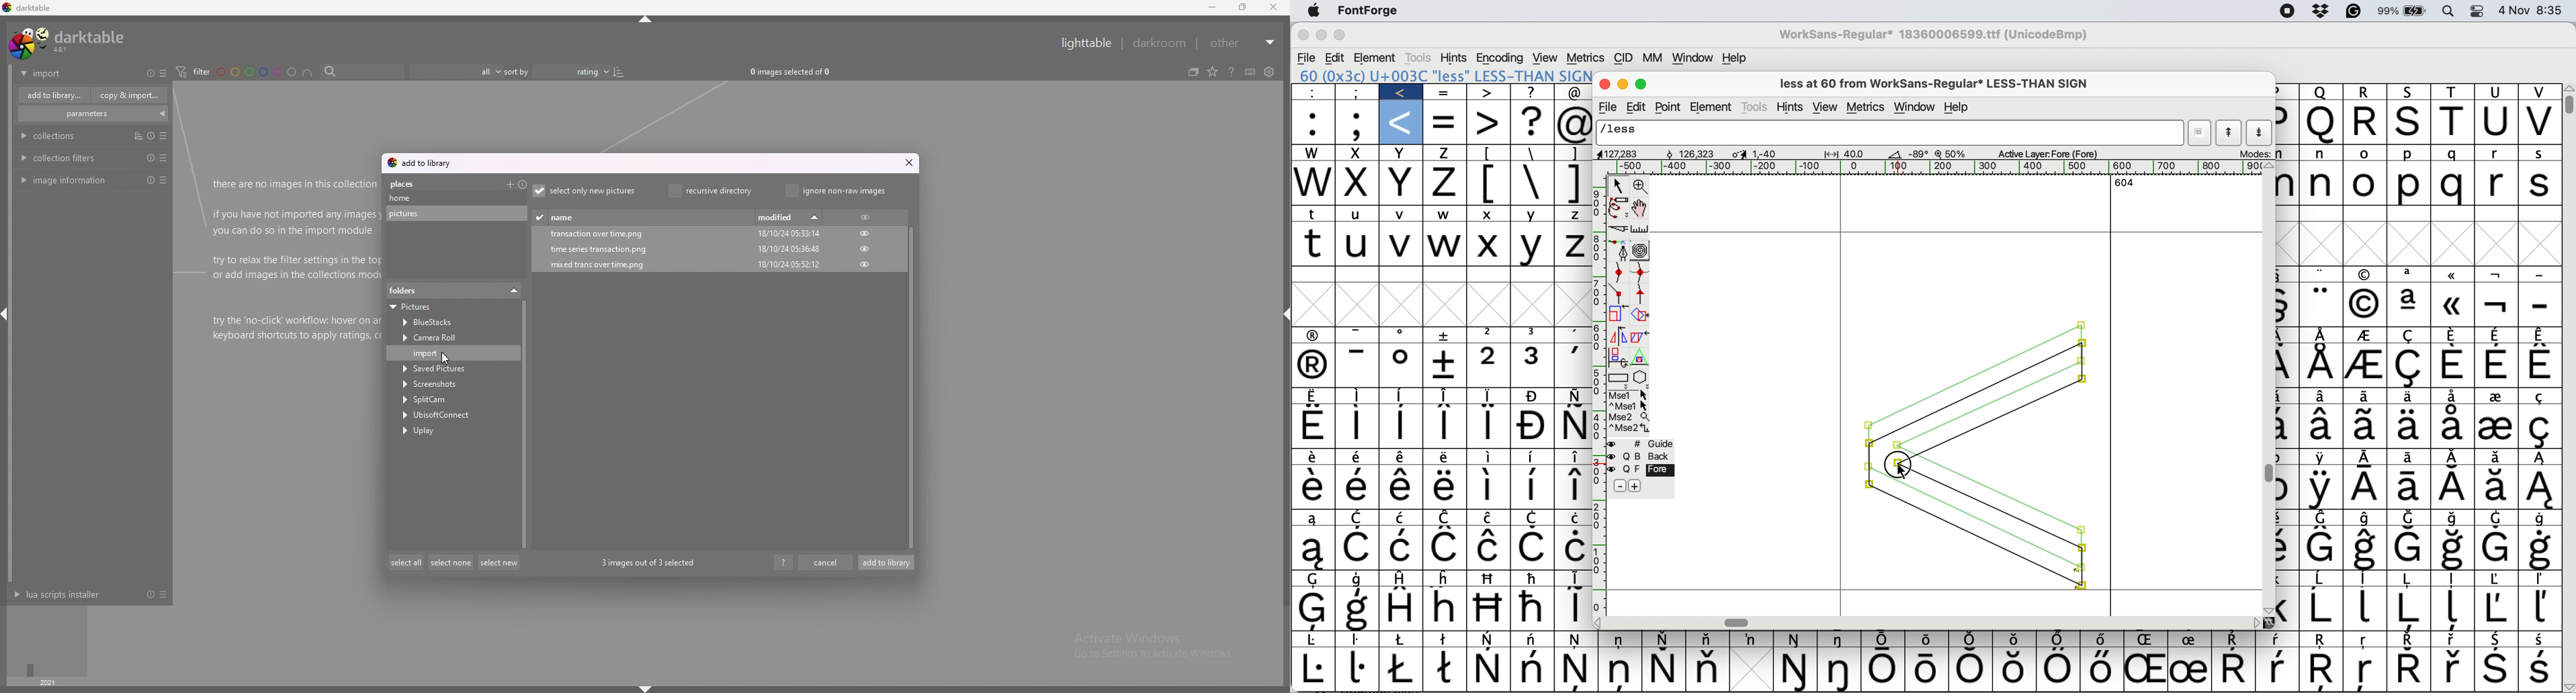  What do you see at coordinates (1402, 548) in the screenshot?
I see `Symbol` at bounding box center [1402, 548].